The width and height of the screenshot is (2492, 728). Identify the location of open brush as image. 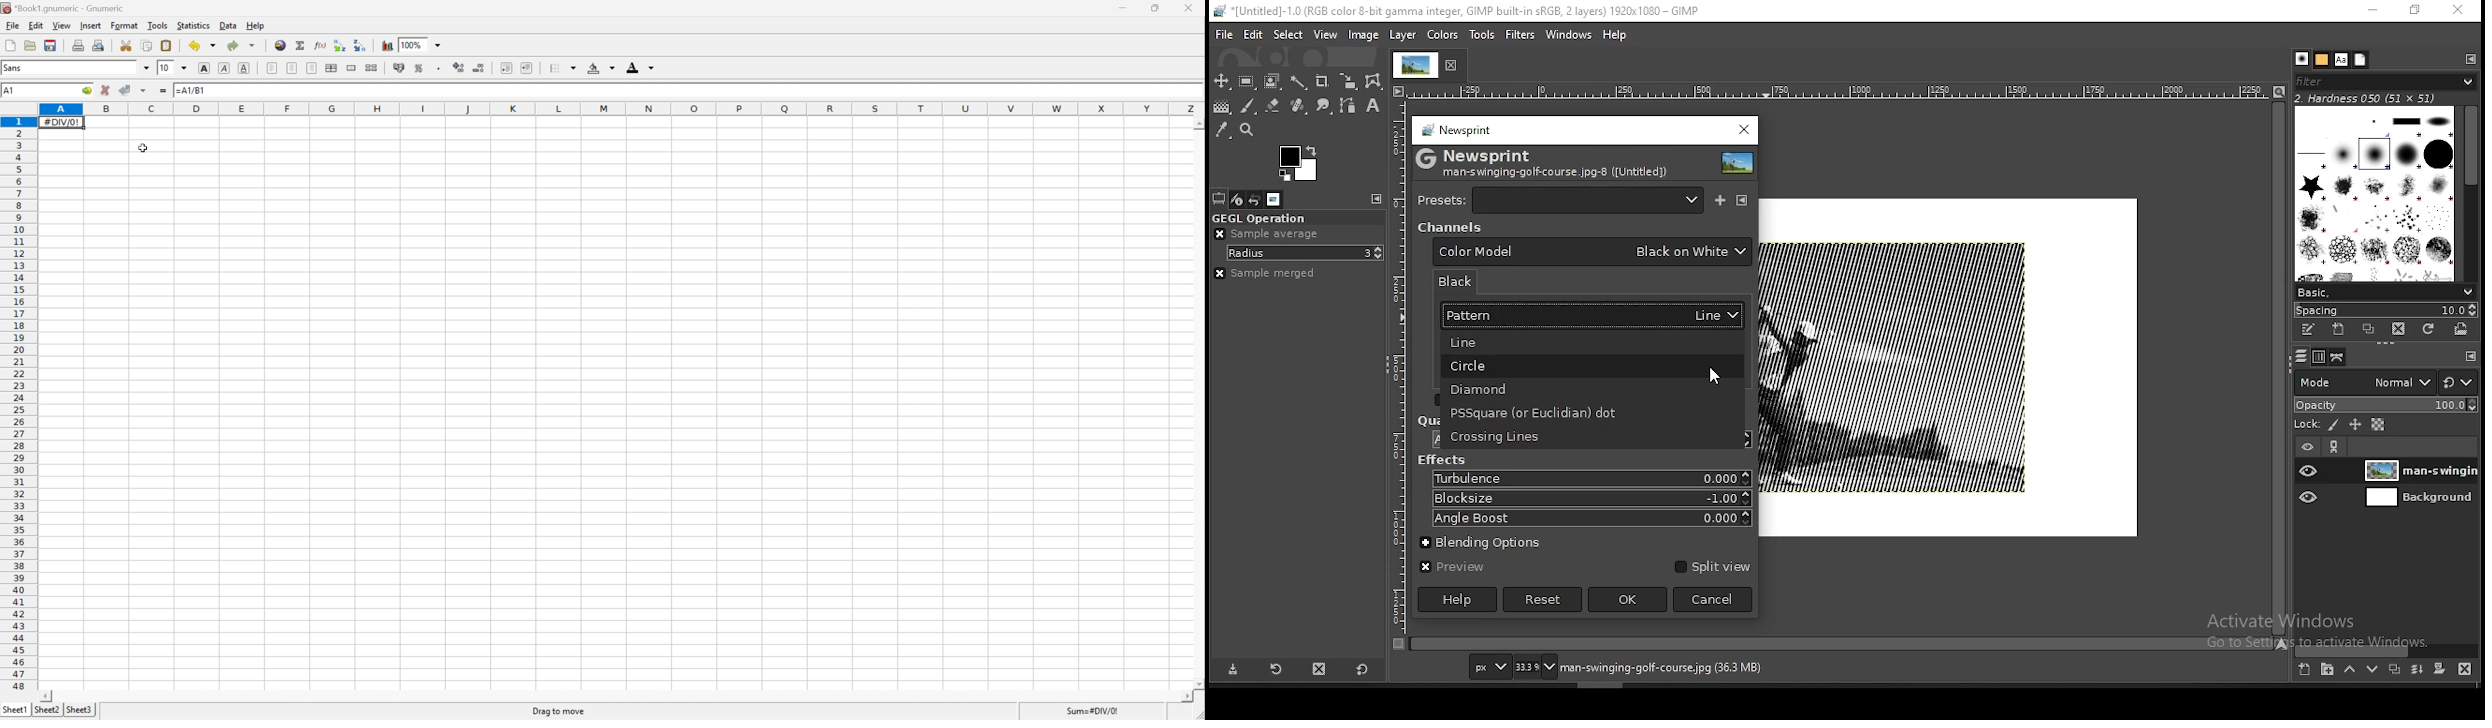
(2465, 332).